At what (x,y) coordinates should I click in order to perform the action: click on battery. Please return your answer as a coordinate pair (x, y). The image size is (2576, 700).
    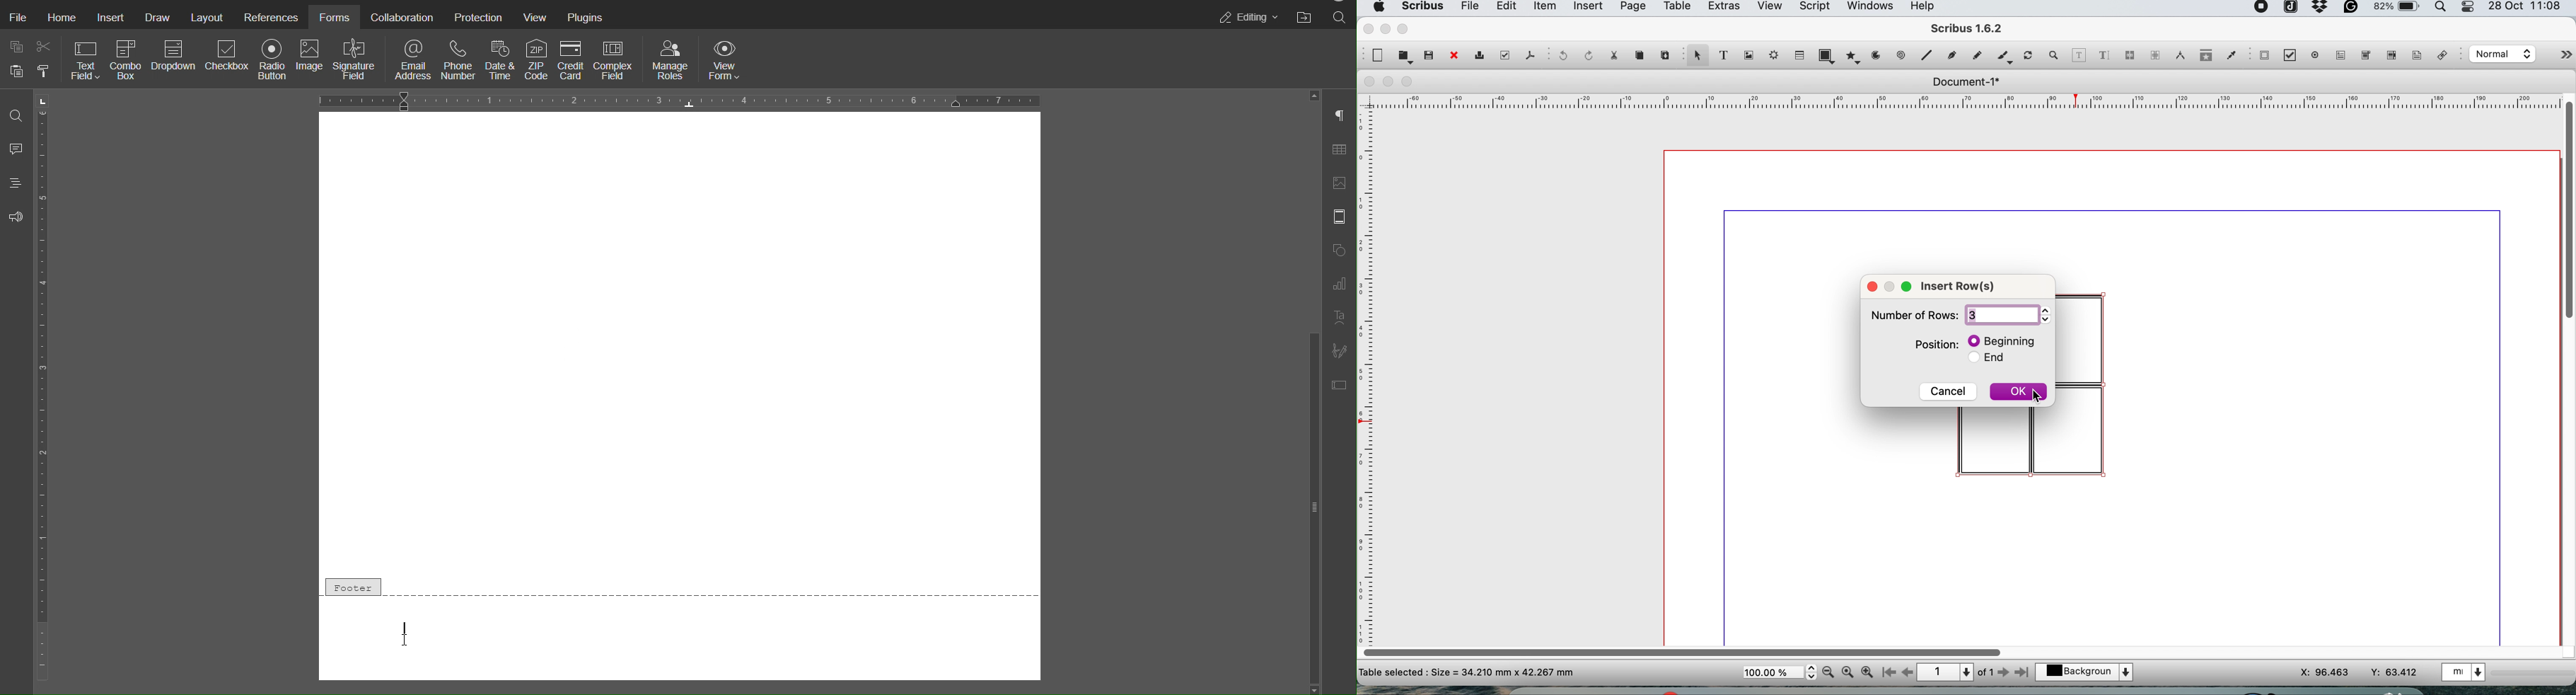
    Looking at the image, I should click on (2396, 9).